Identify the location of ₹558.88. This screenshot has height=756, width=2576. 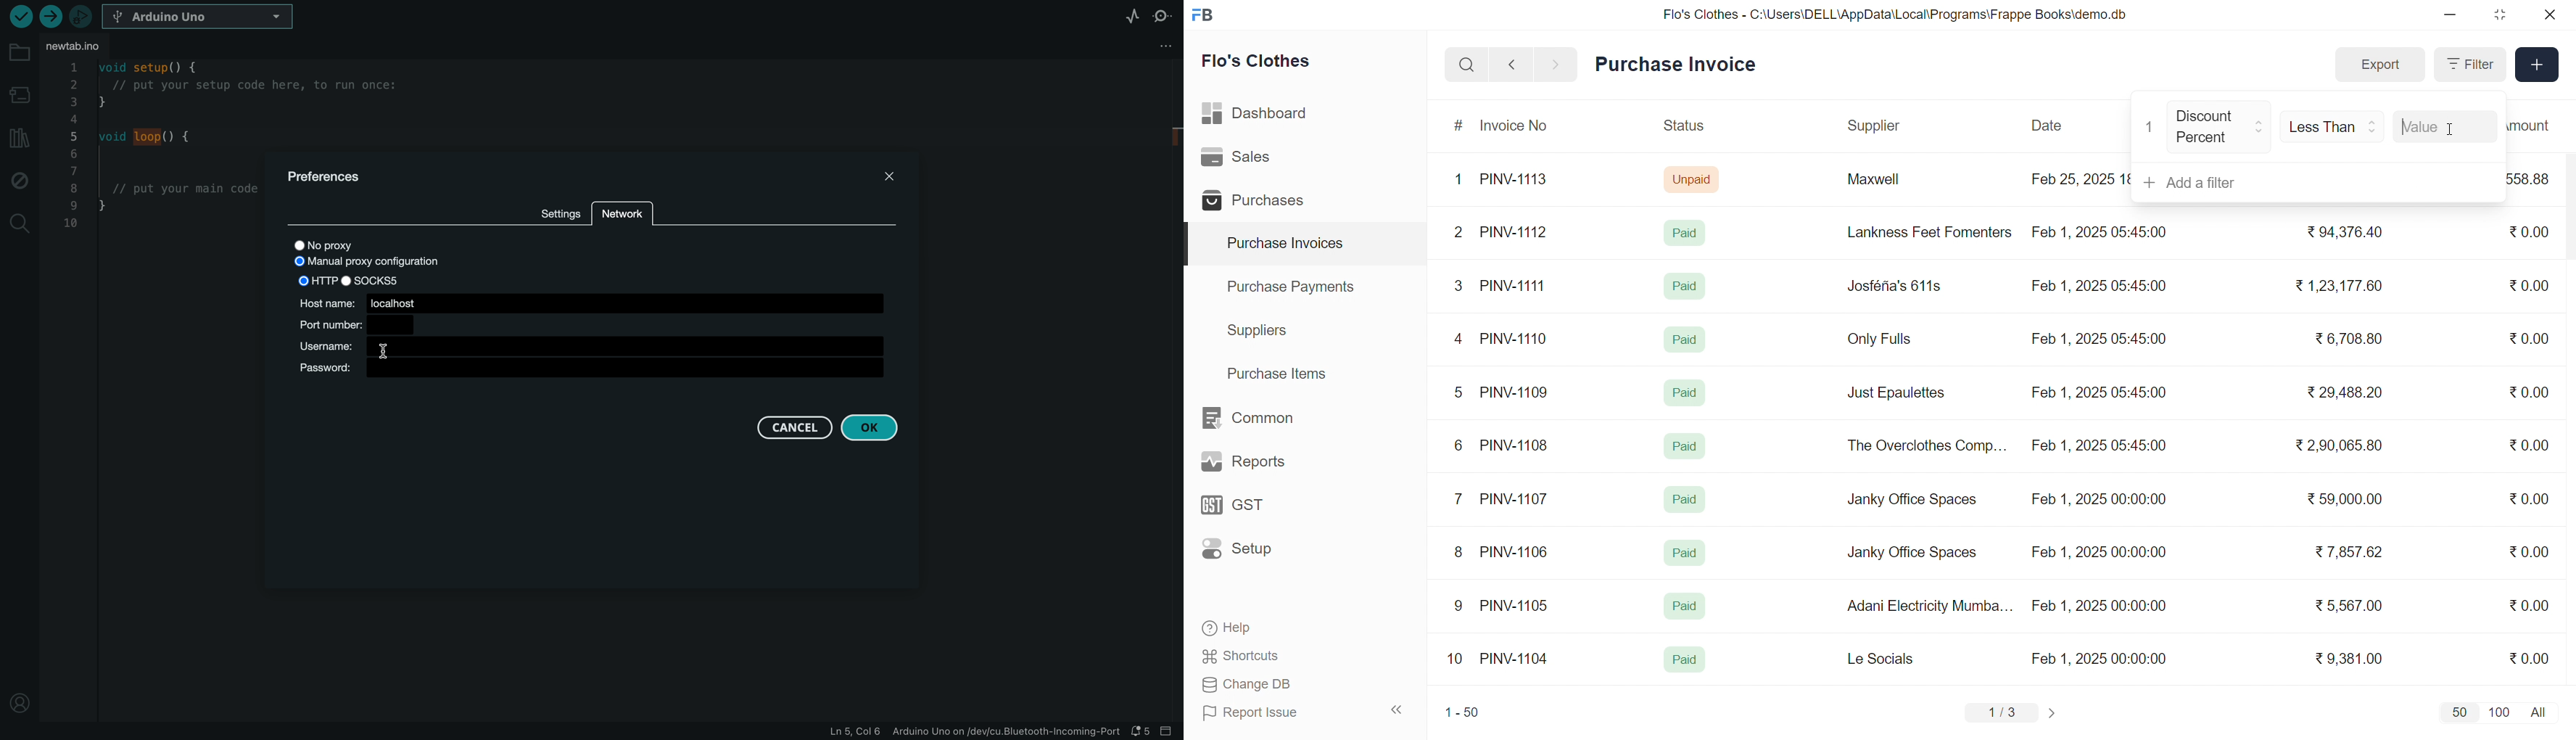
(2534, 178).